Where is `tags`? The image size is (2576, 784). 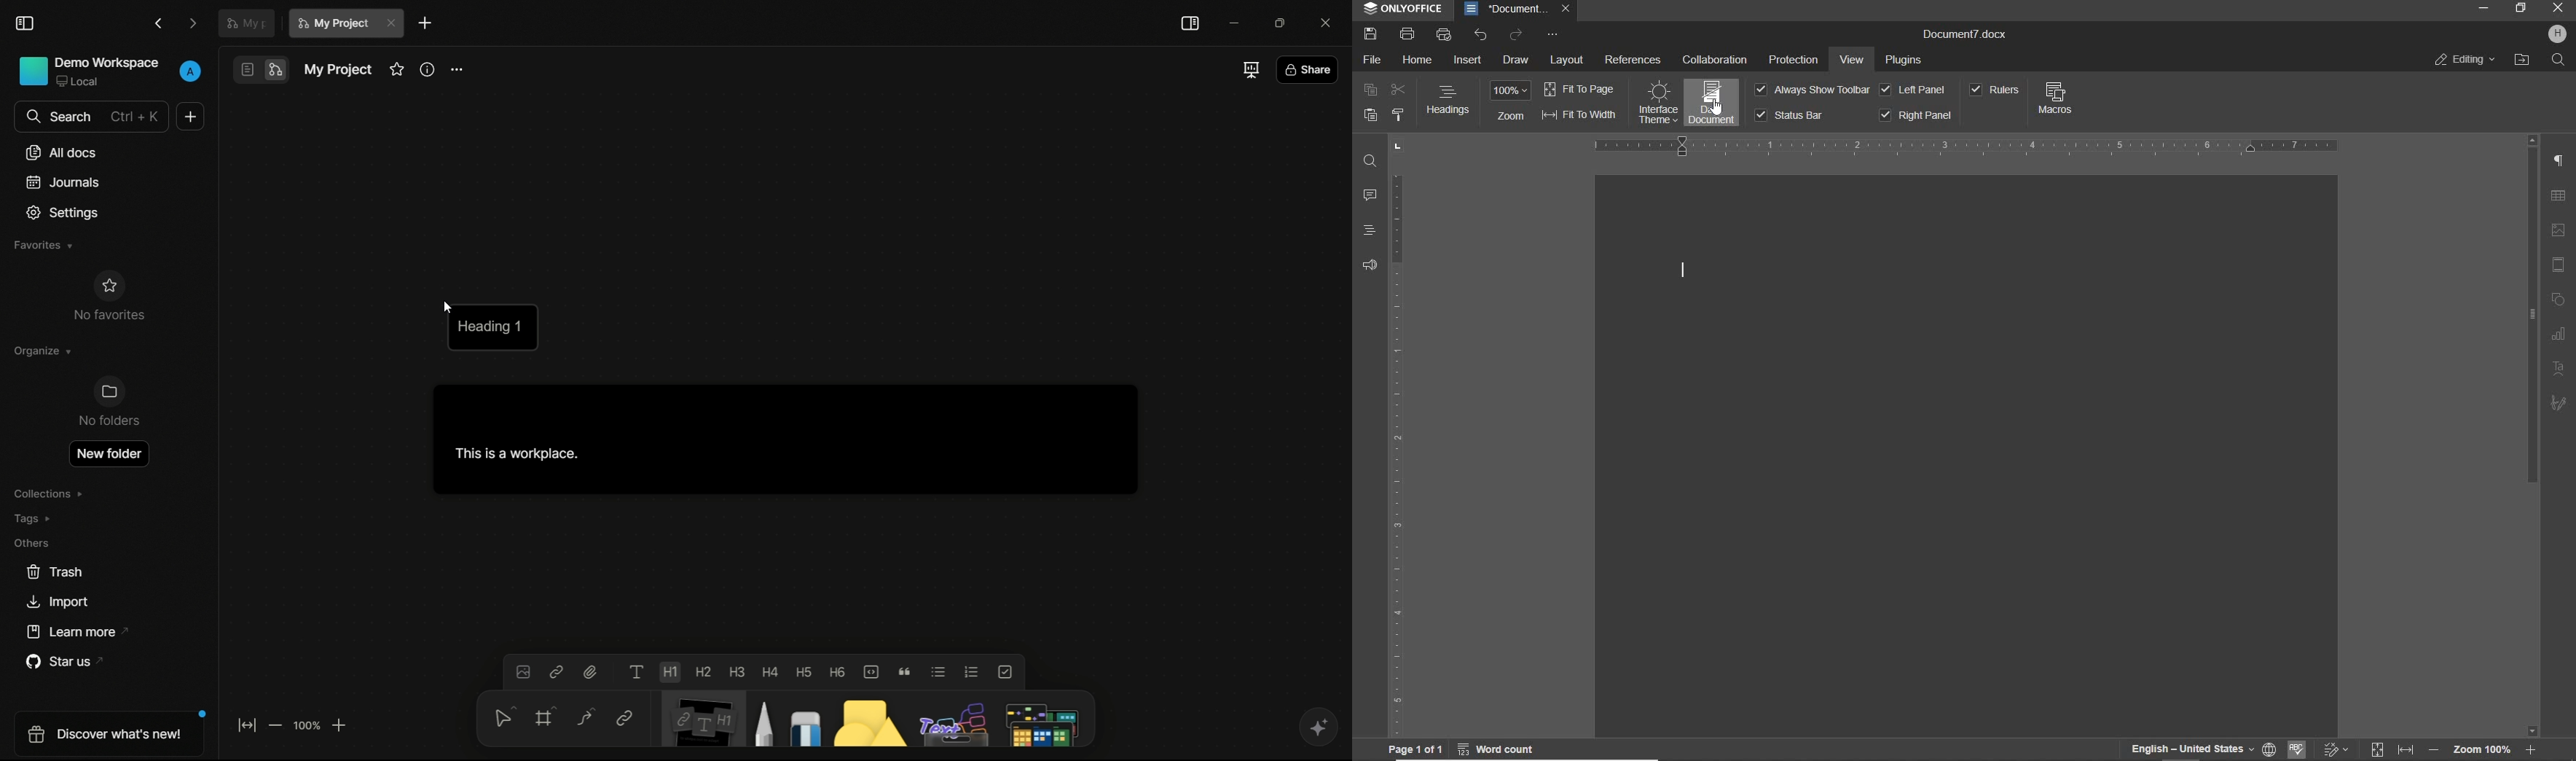 tags is located at coordinates (32, 520).